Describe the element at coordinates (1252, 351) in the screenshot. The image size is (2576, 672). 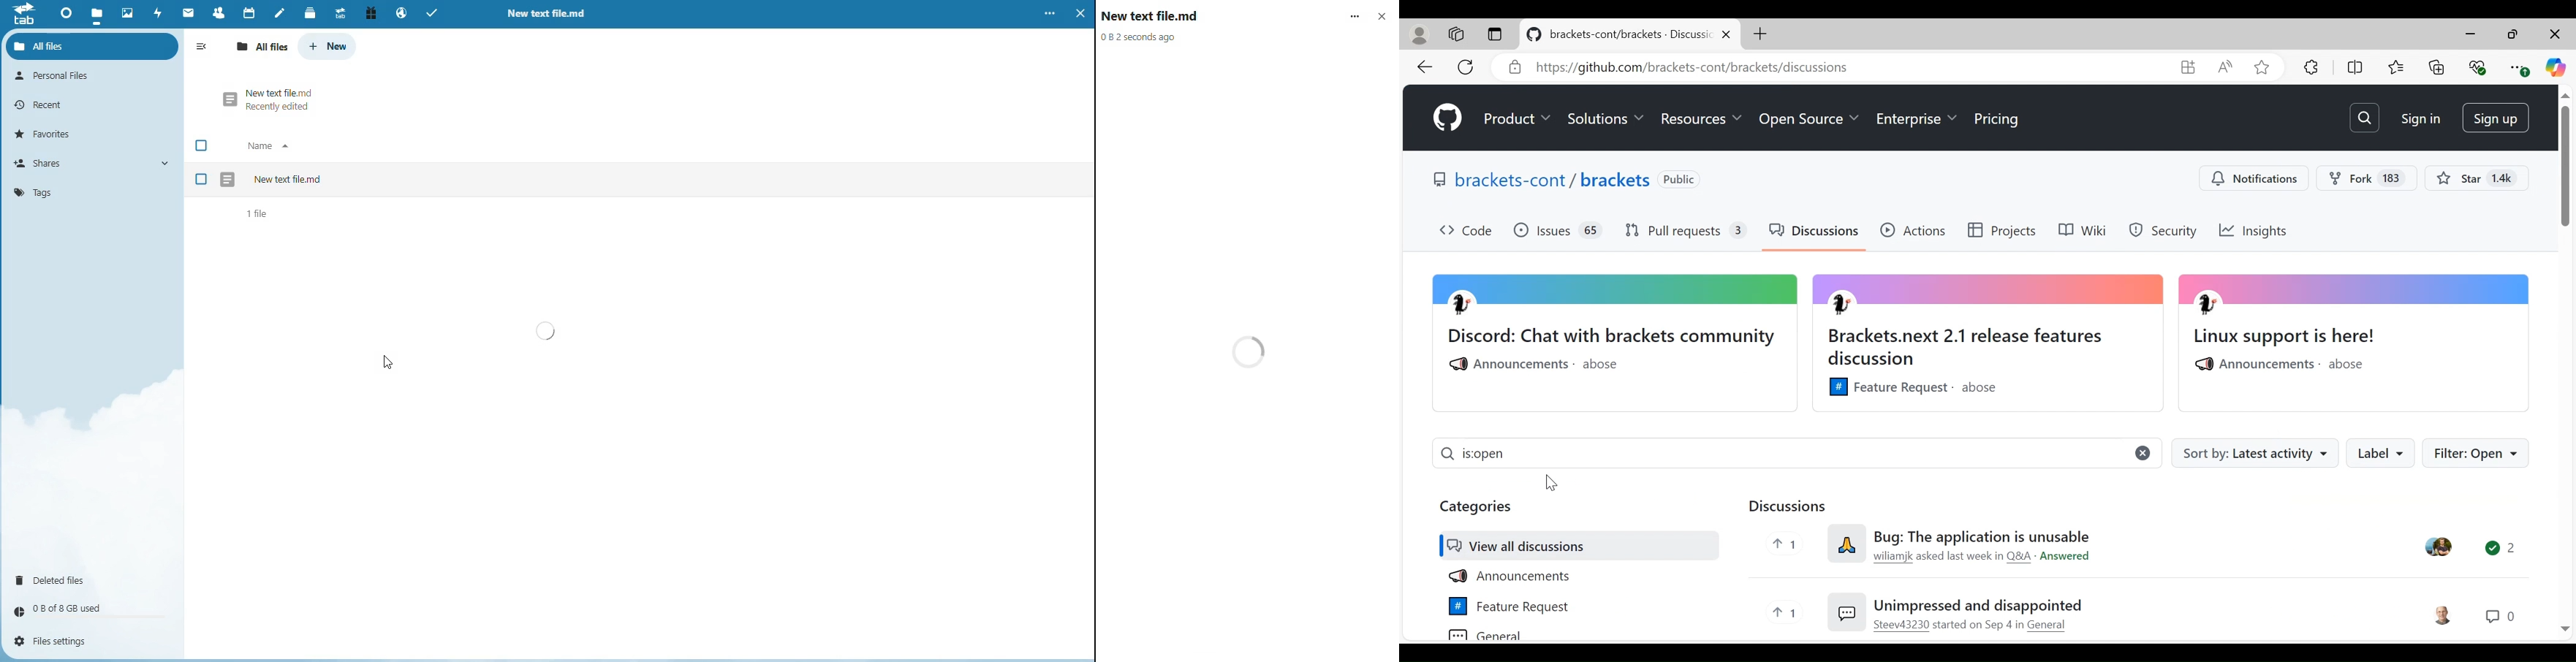
I see `Loading` at that location.